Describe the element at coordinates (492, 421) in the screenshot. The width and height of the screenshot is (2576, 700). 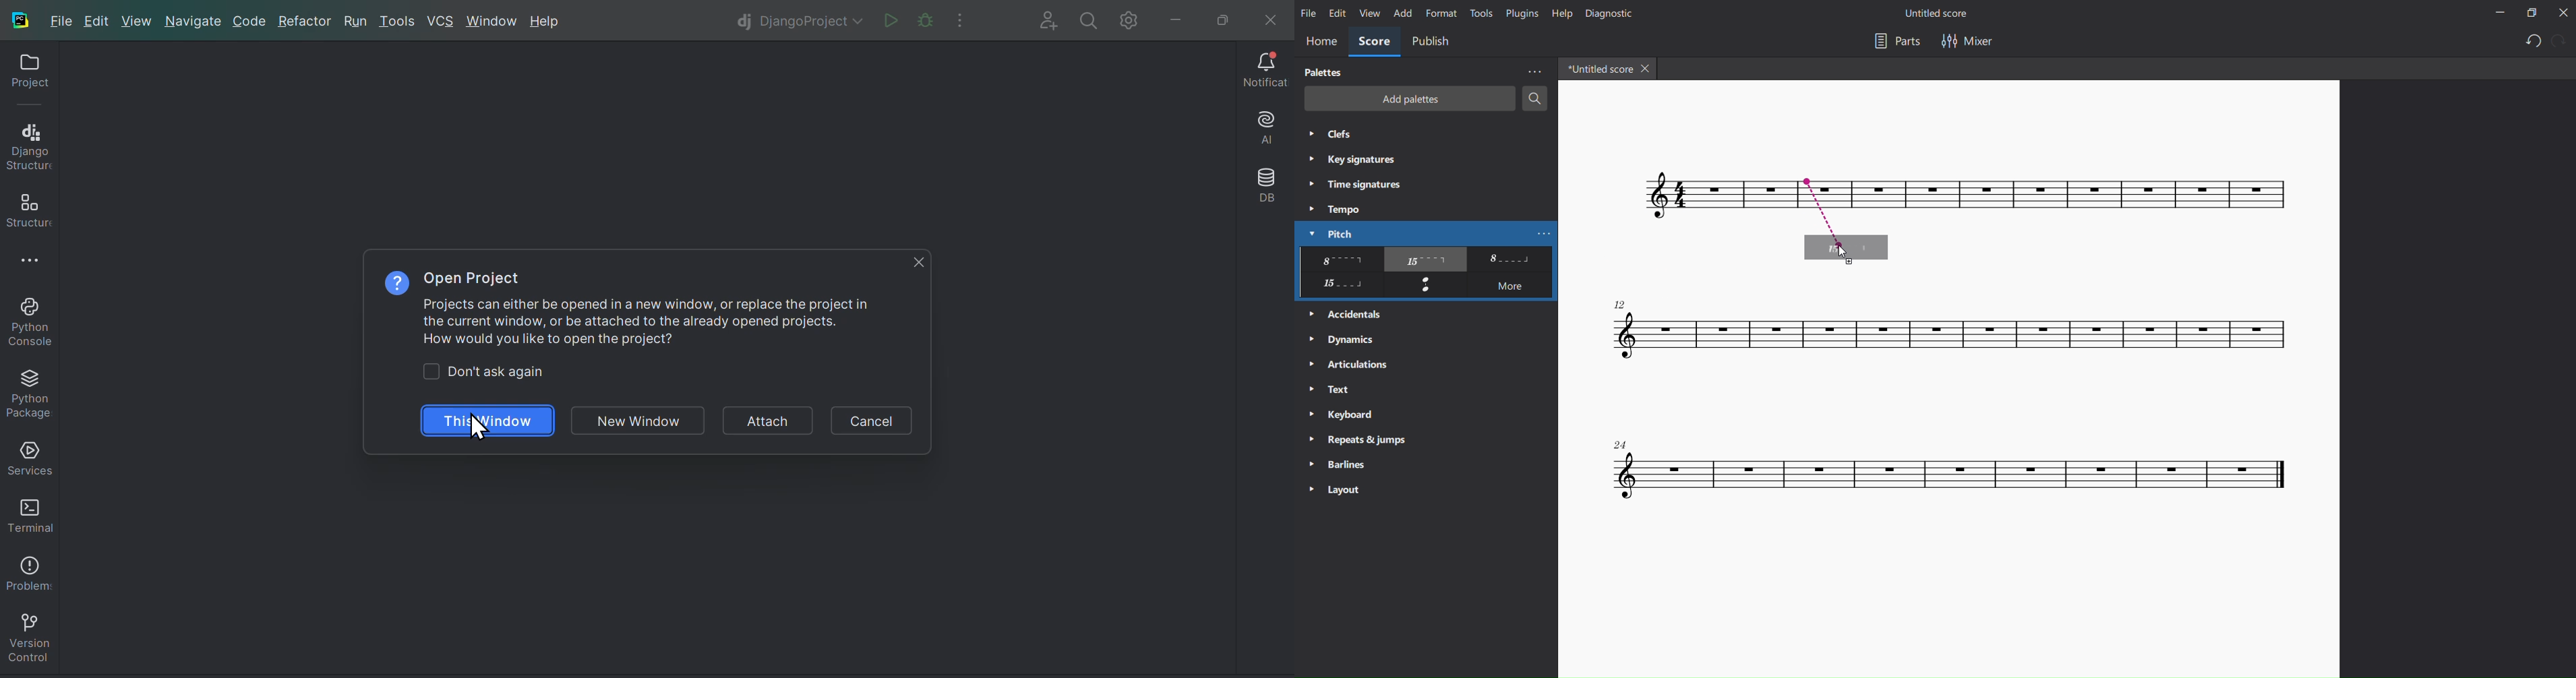
I see `This window` at that location.